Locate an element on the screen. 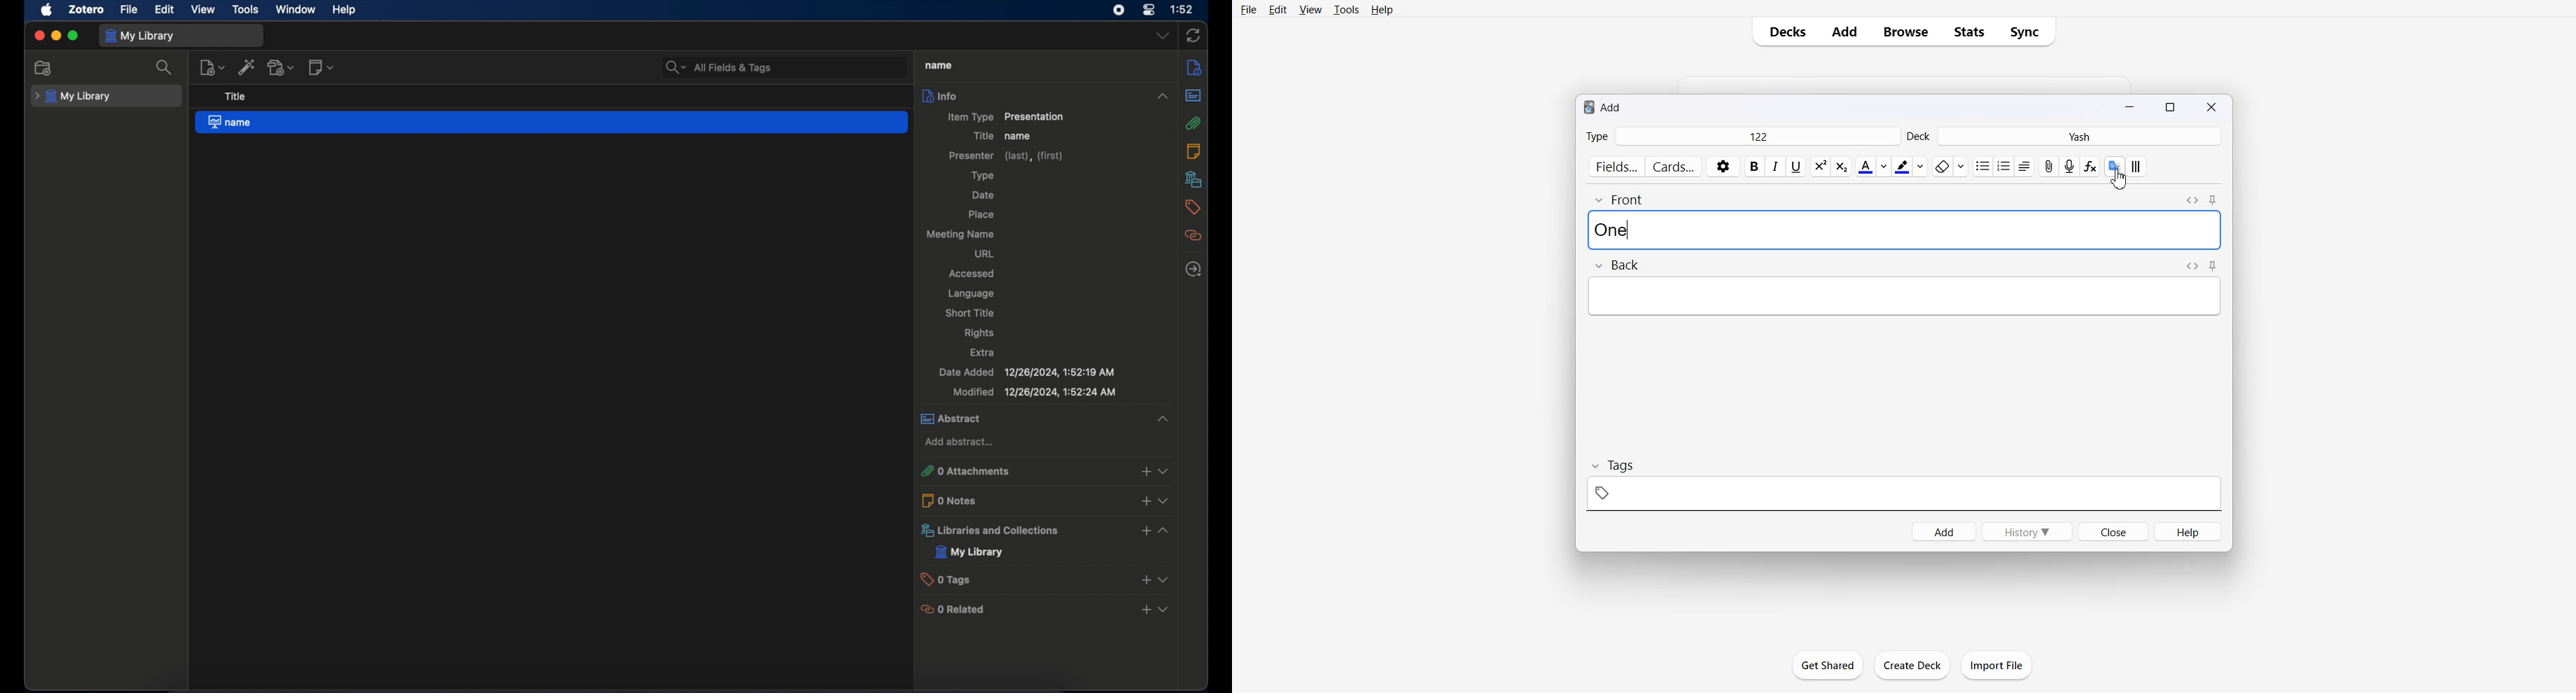  Deck is located at coordinates (1920, 136).